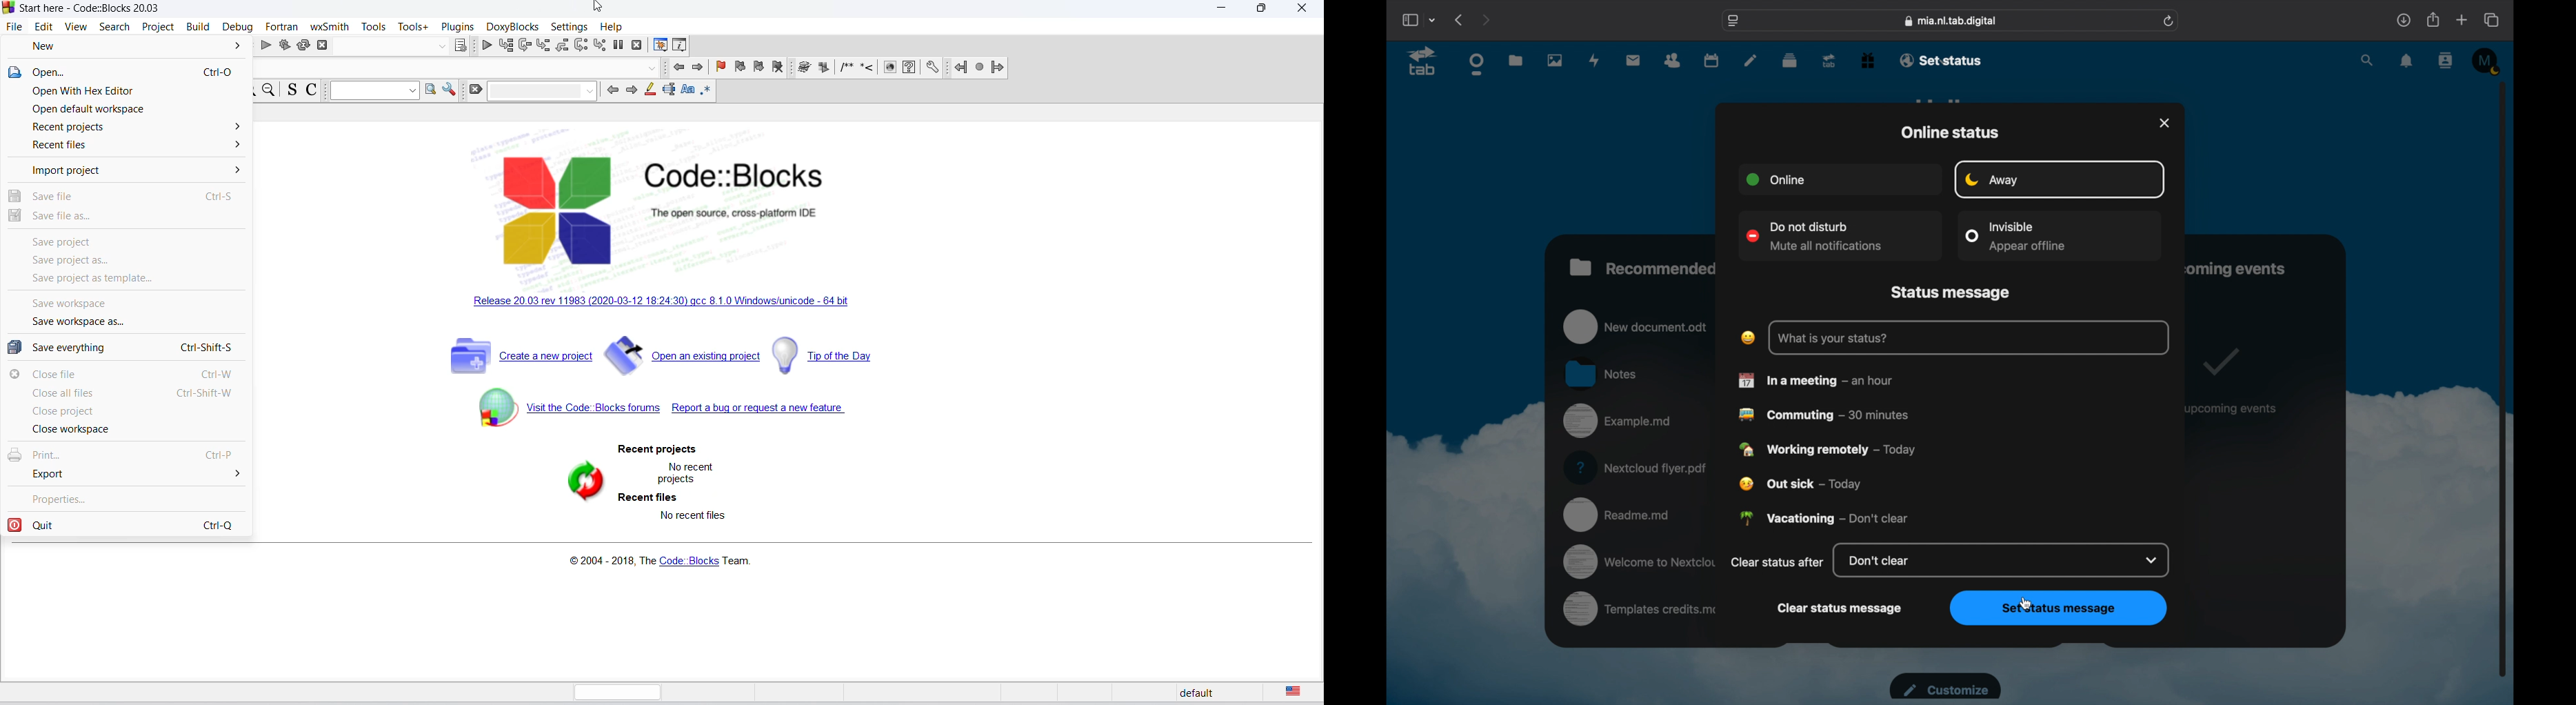  I want to click on icon, so click(867, 68).